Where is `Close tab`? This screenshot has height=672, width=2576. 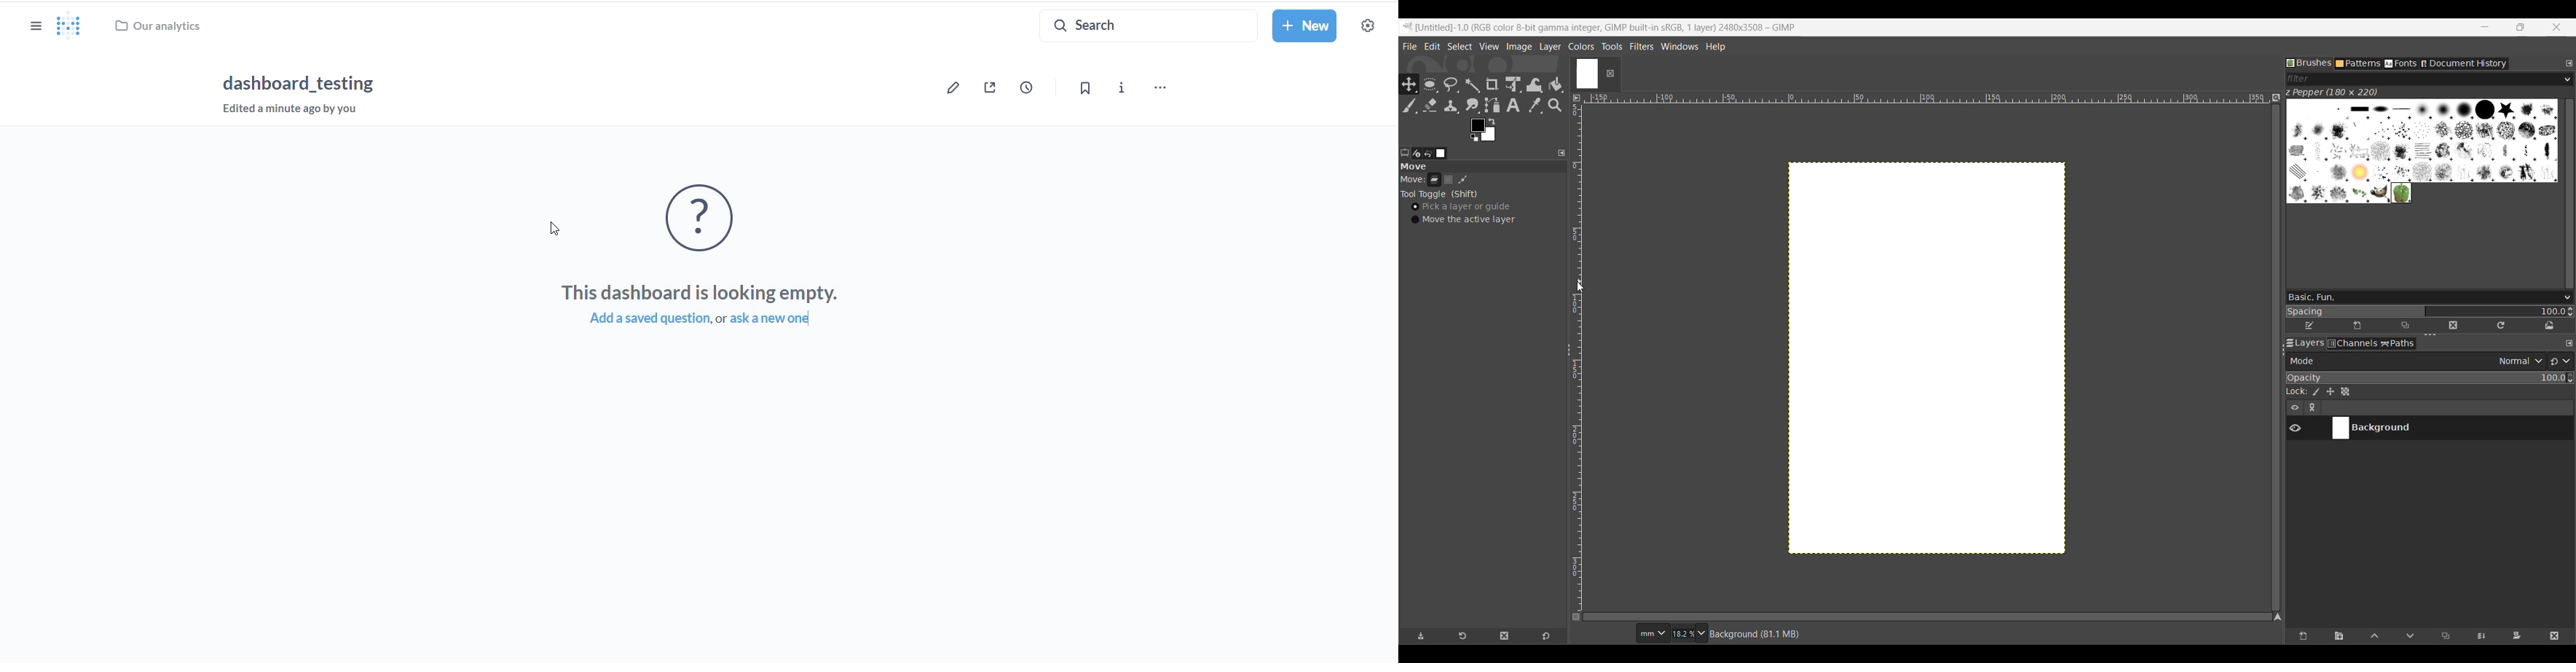 Close tab is located at coordinates (1609, 74).